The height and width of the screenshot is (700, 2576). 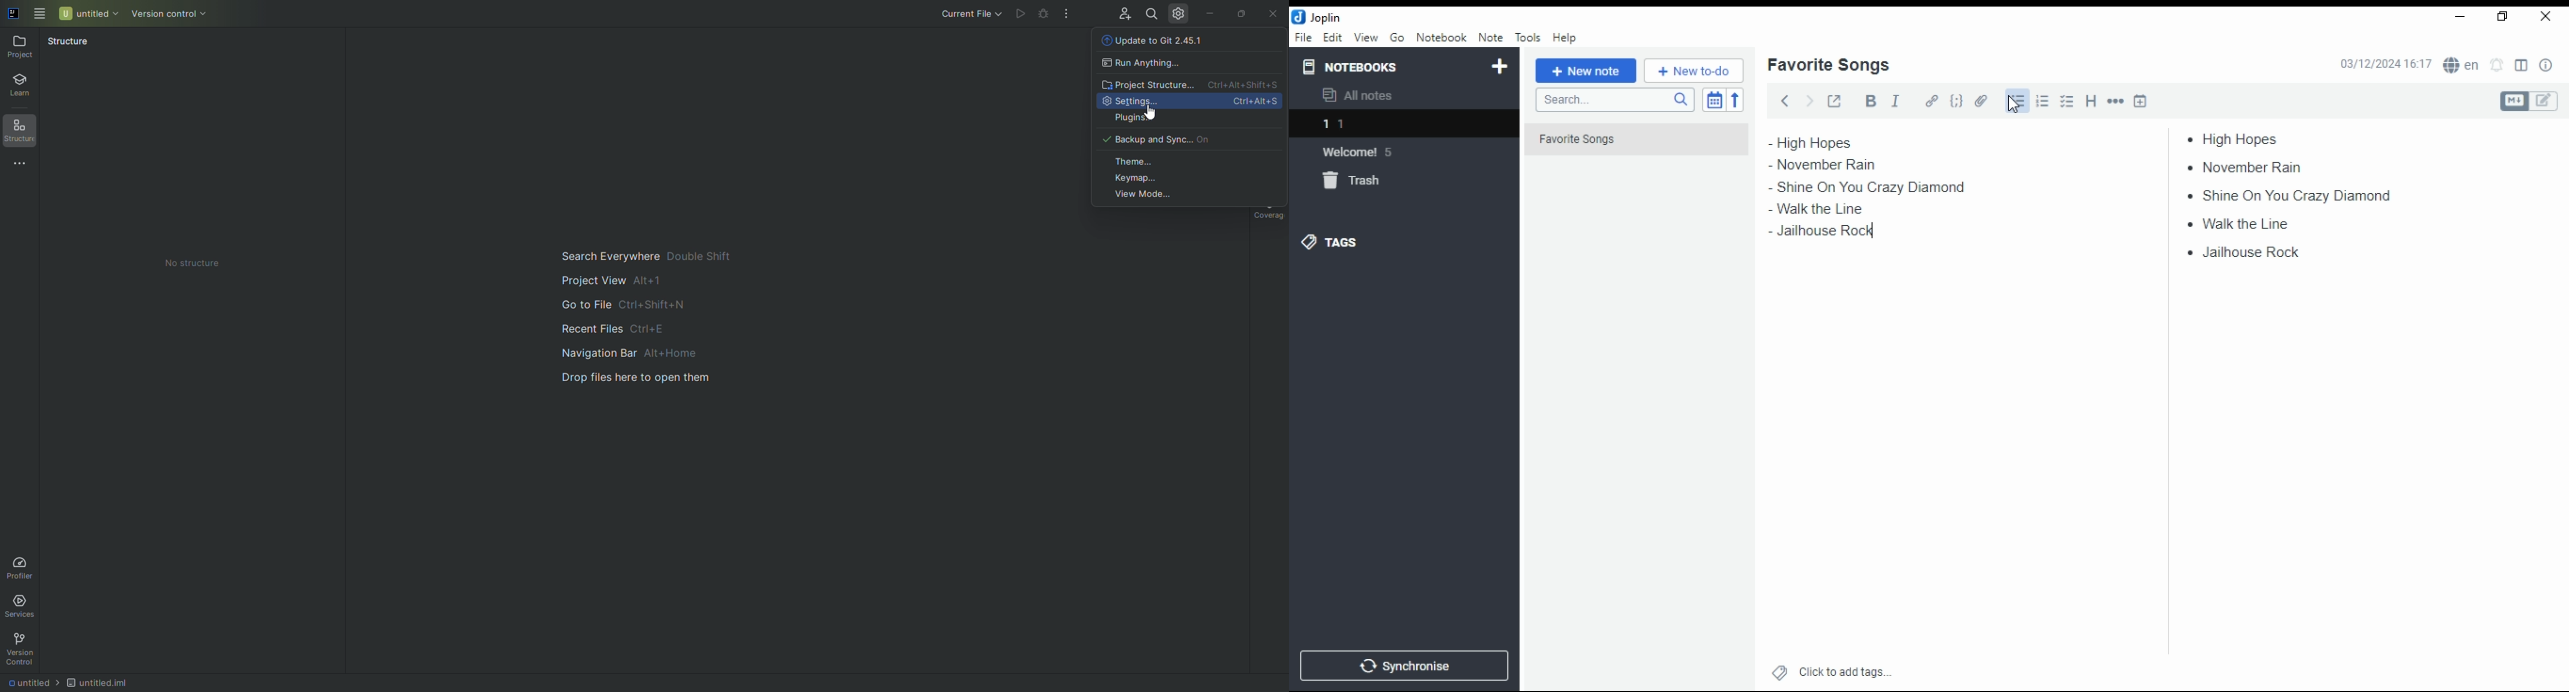 What do you see at coordinates (1785, 100) in the screenshot?
I see `back` at bounding box center [1785, 100].